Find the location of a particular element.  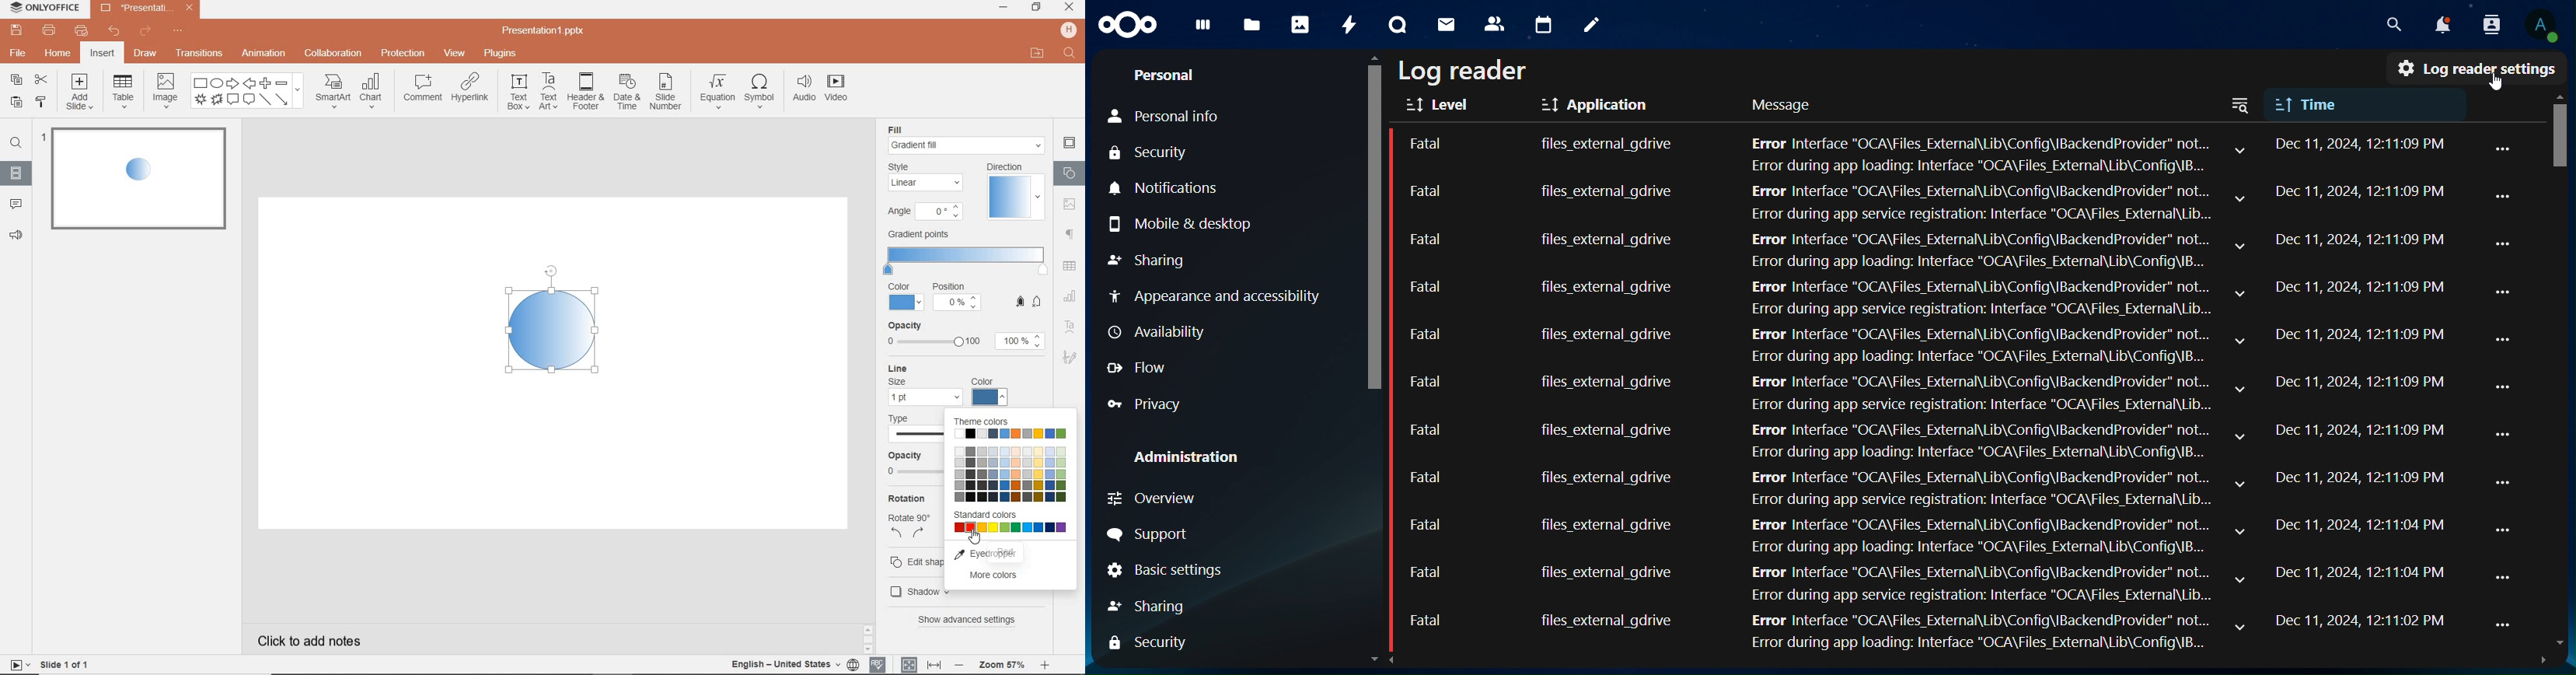

talk is located at coordinates (1398, 24).